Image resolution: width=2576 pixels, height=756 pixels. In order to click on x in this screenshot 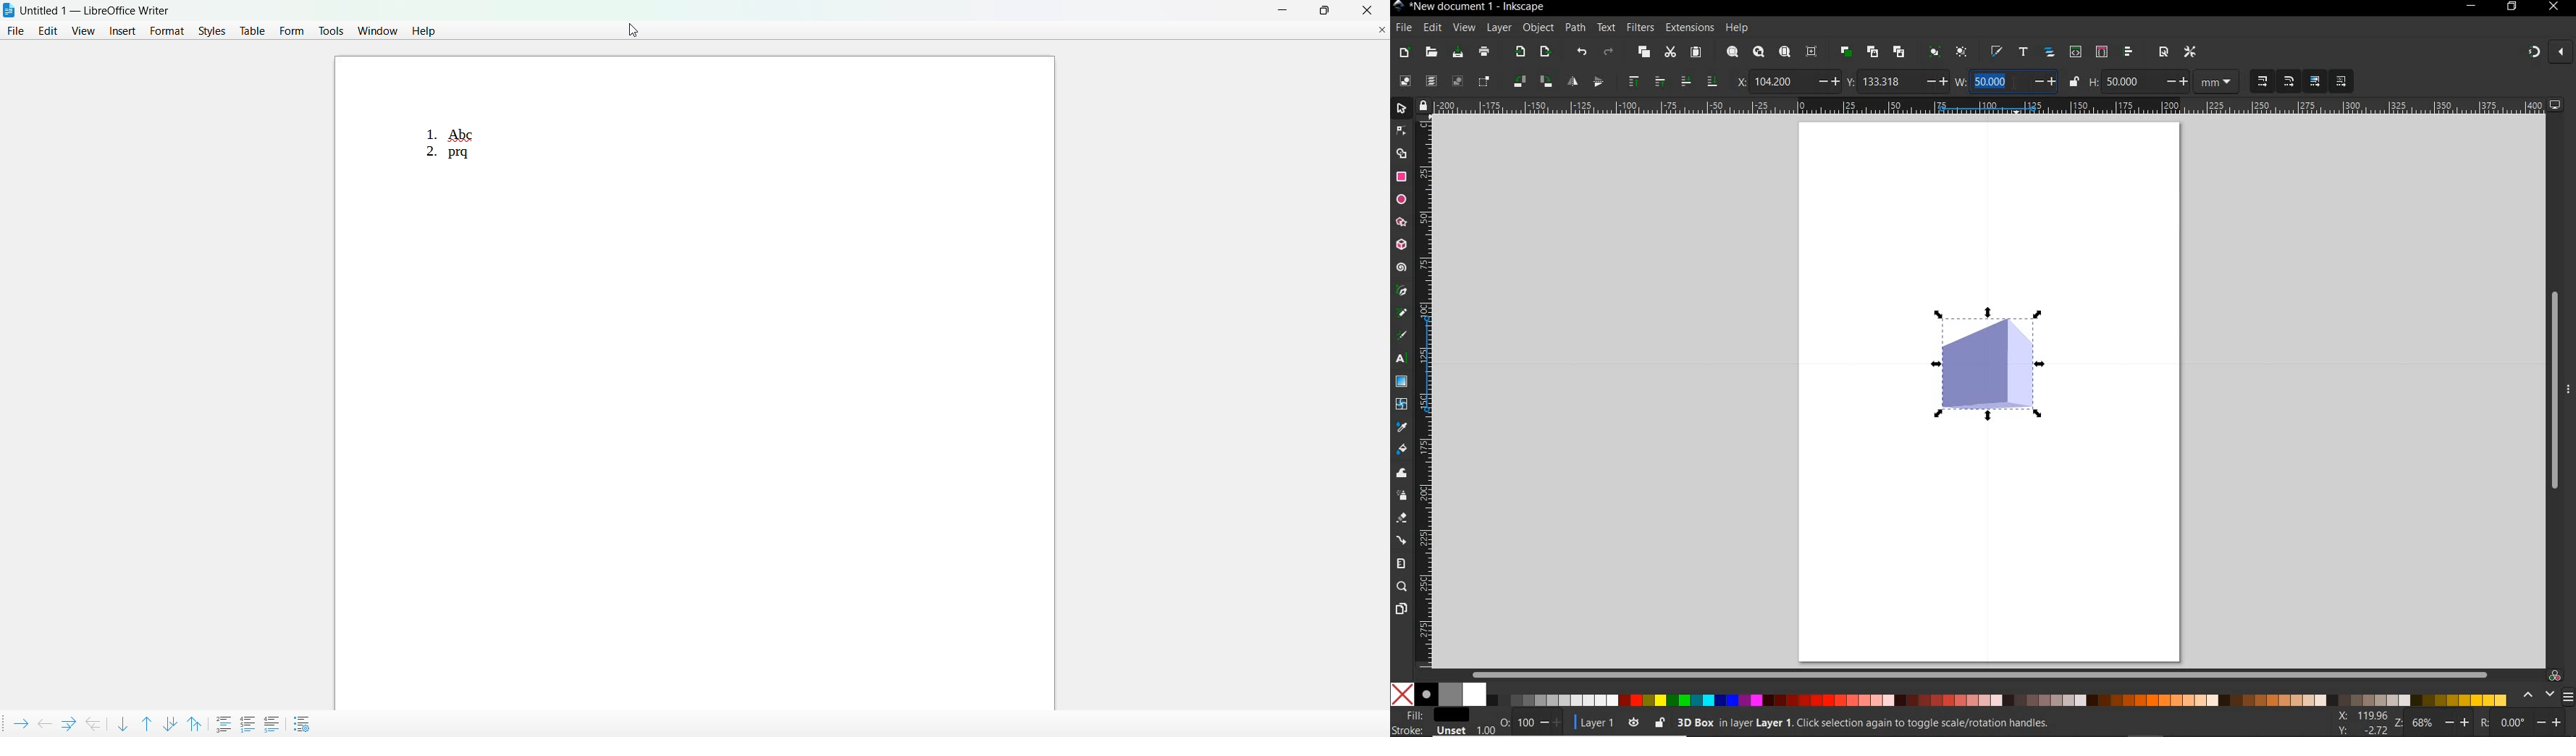, I will do `click(1737, 80)`.